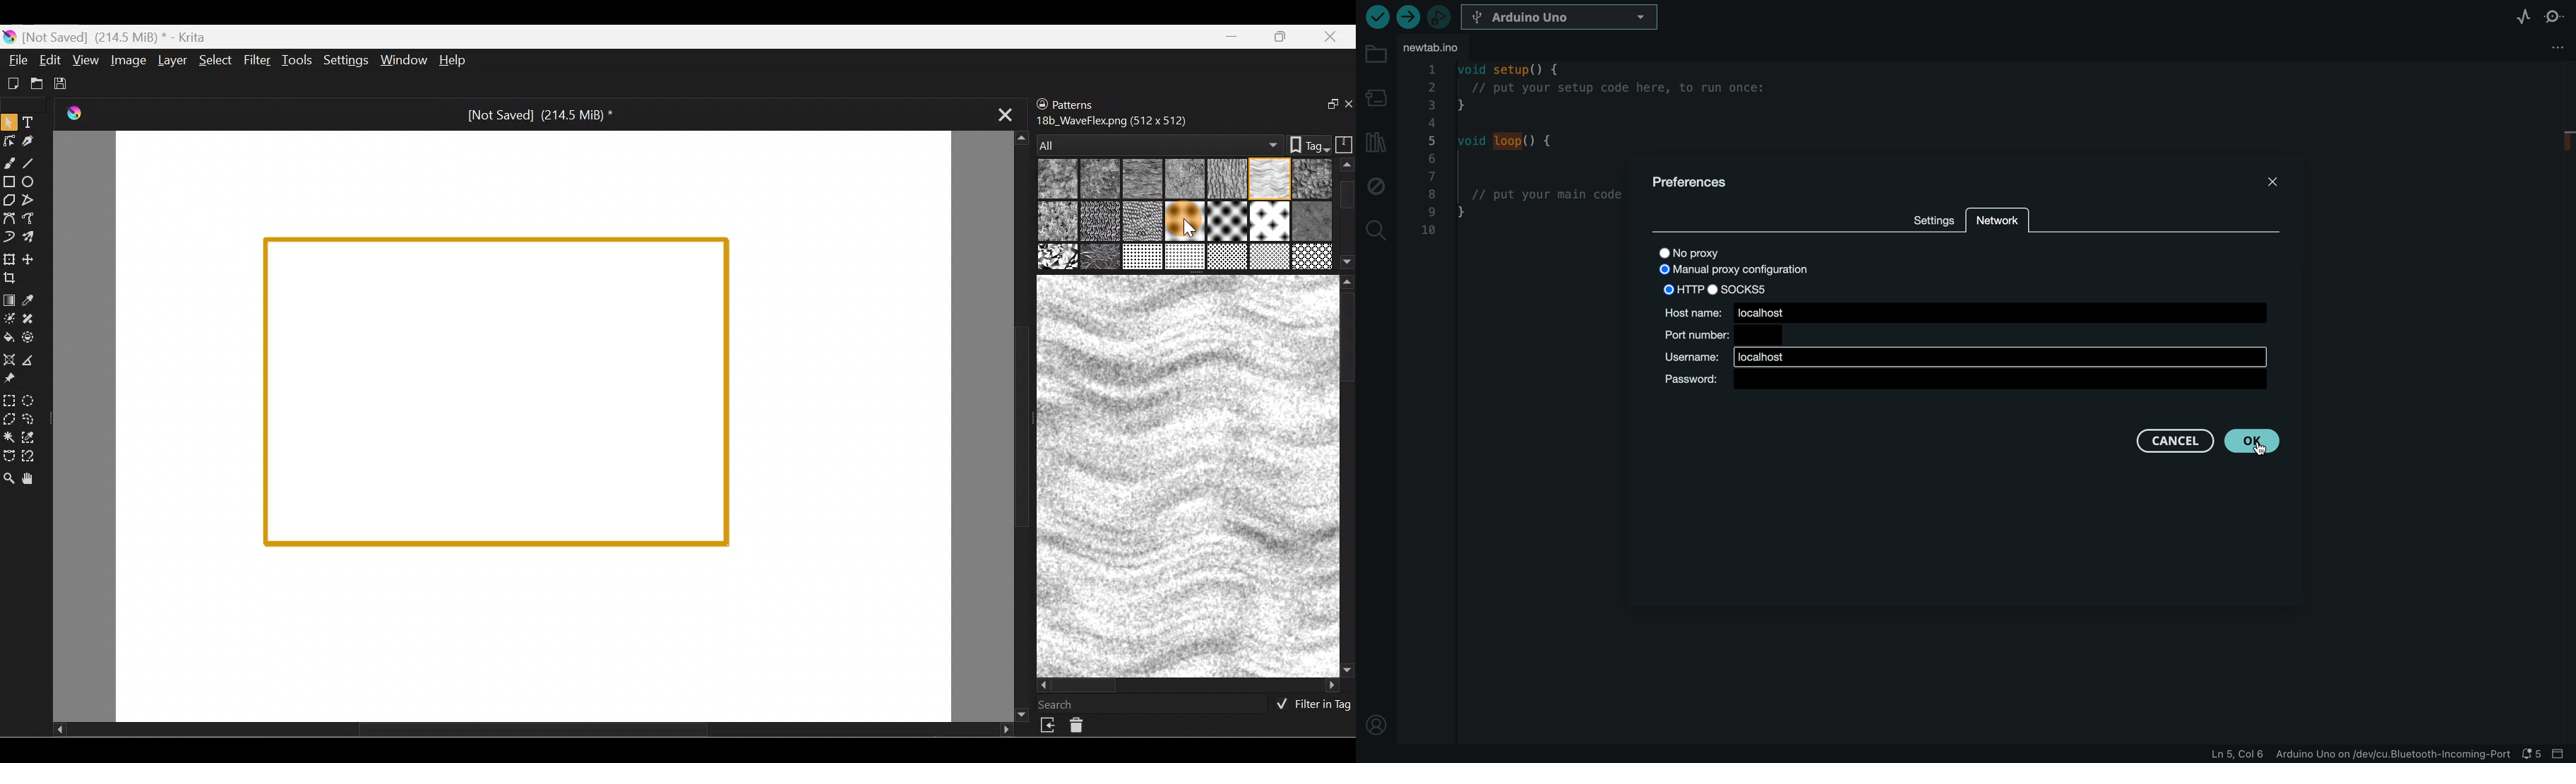 The image size is (2576, 784). I want to click on Open existing document, so click(35, 81).